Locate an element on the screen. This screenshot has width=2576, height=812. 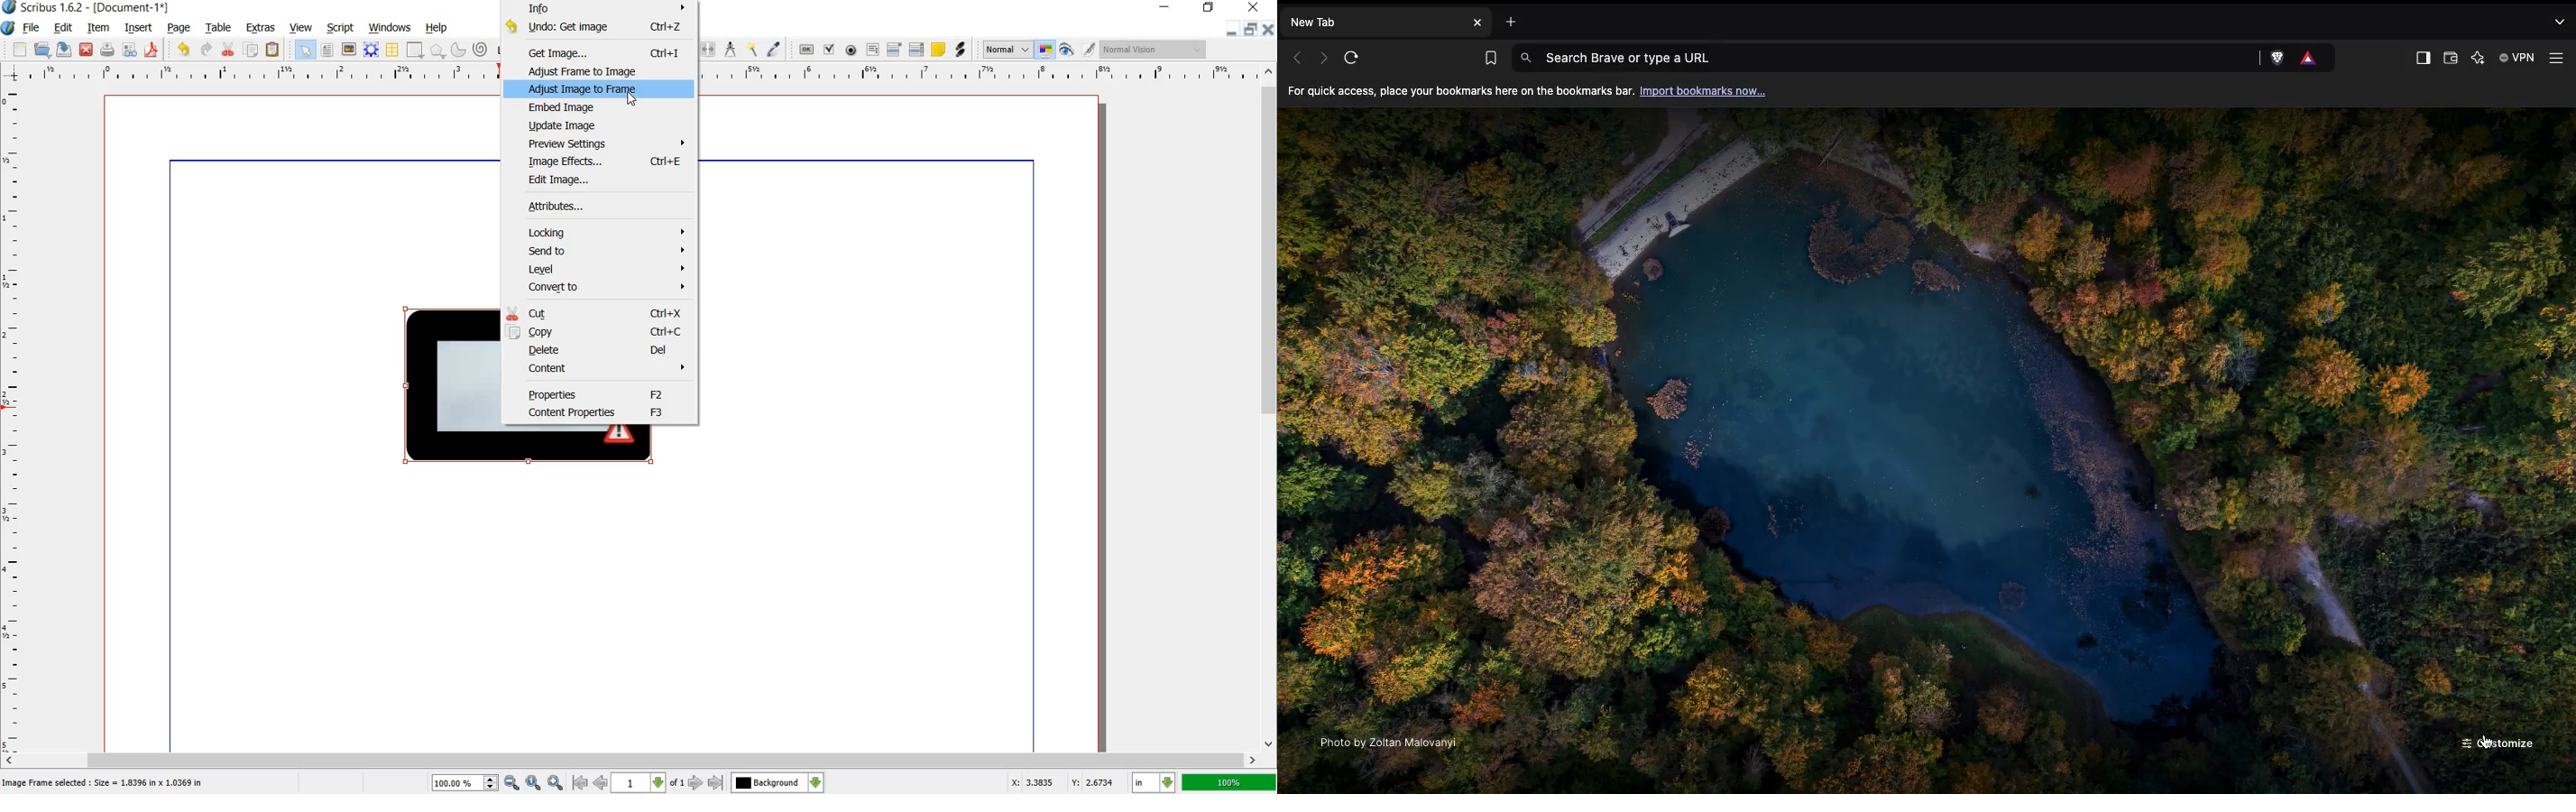
polygon is located at coordinates (437, 50).